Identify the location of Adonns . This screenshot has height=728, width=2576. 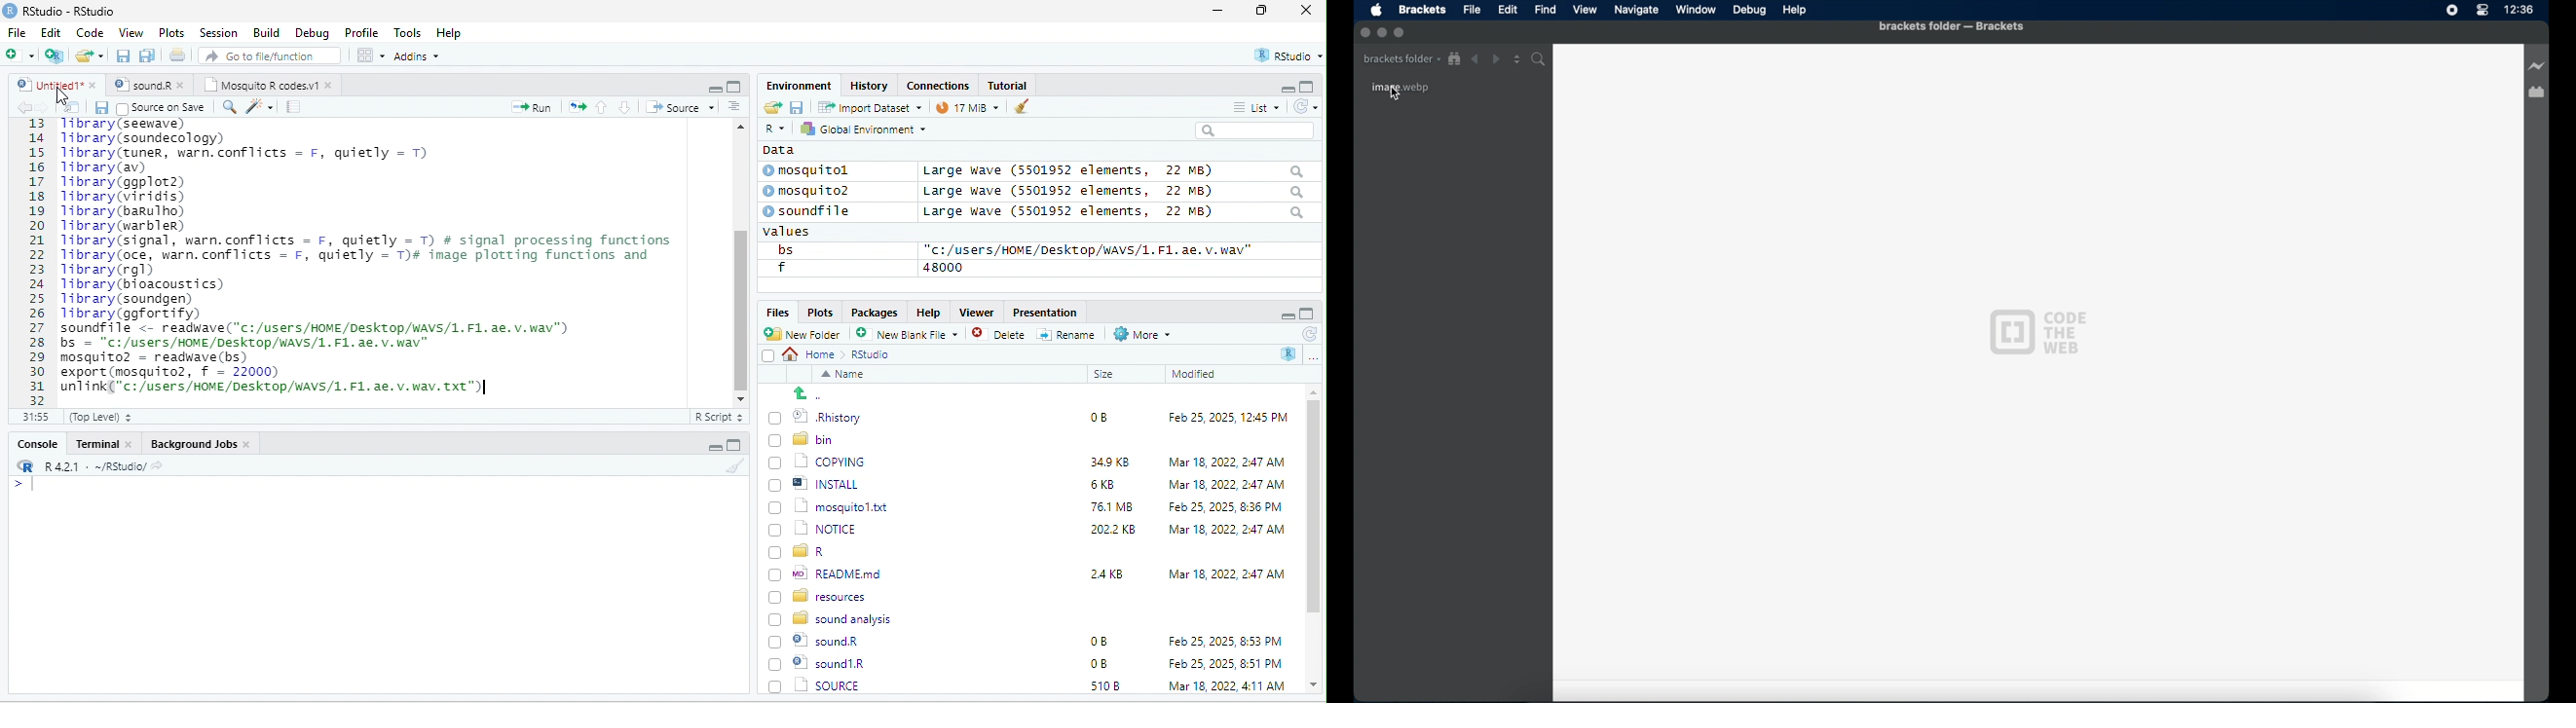
(417, 59).